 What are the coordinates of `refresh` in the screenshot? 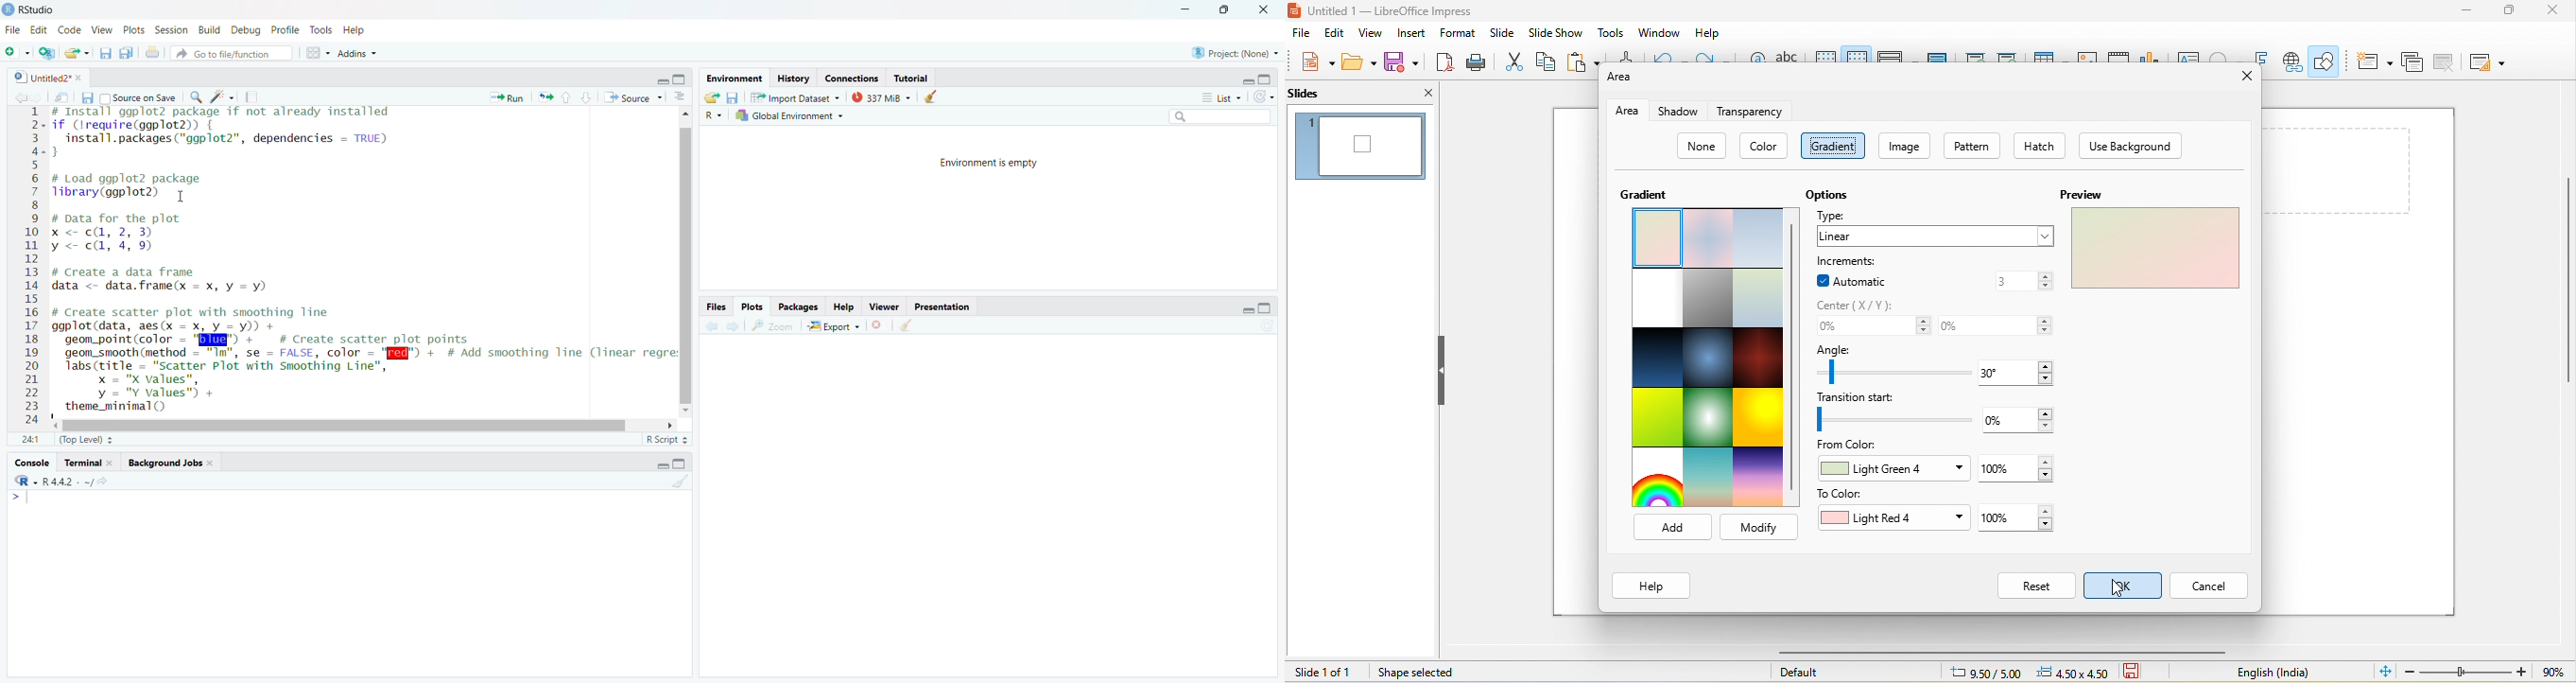 It's located at (1266, 96).